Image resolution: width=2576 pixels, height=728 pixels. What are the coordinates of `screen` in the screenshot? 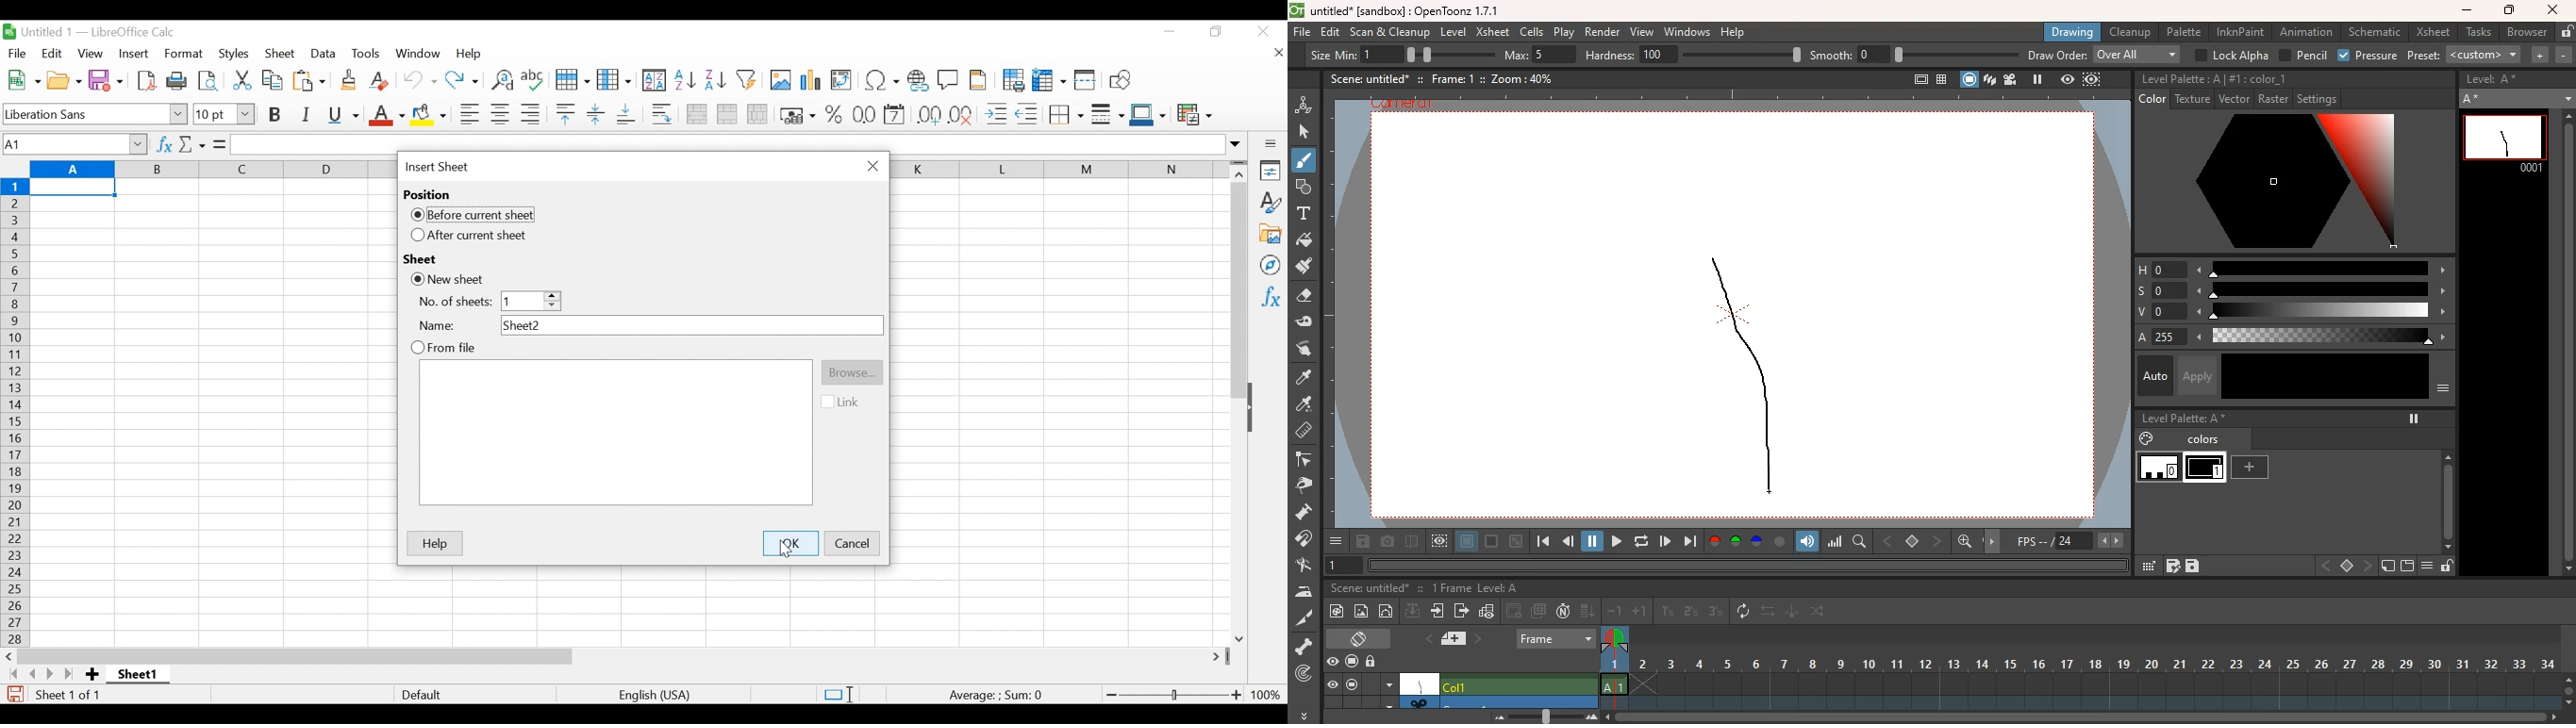 It's located at (1968, 78).